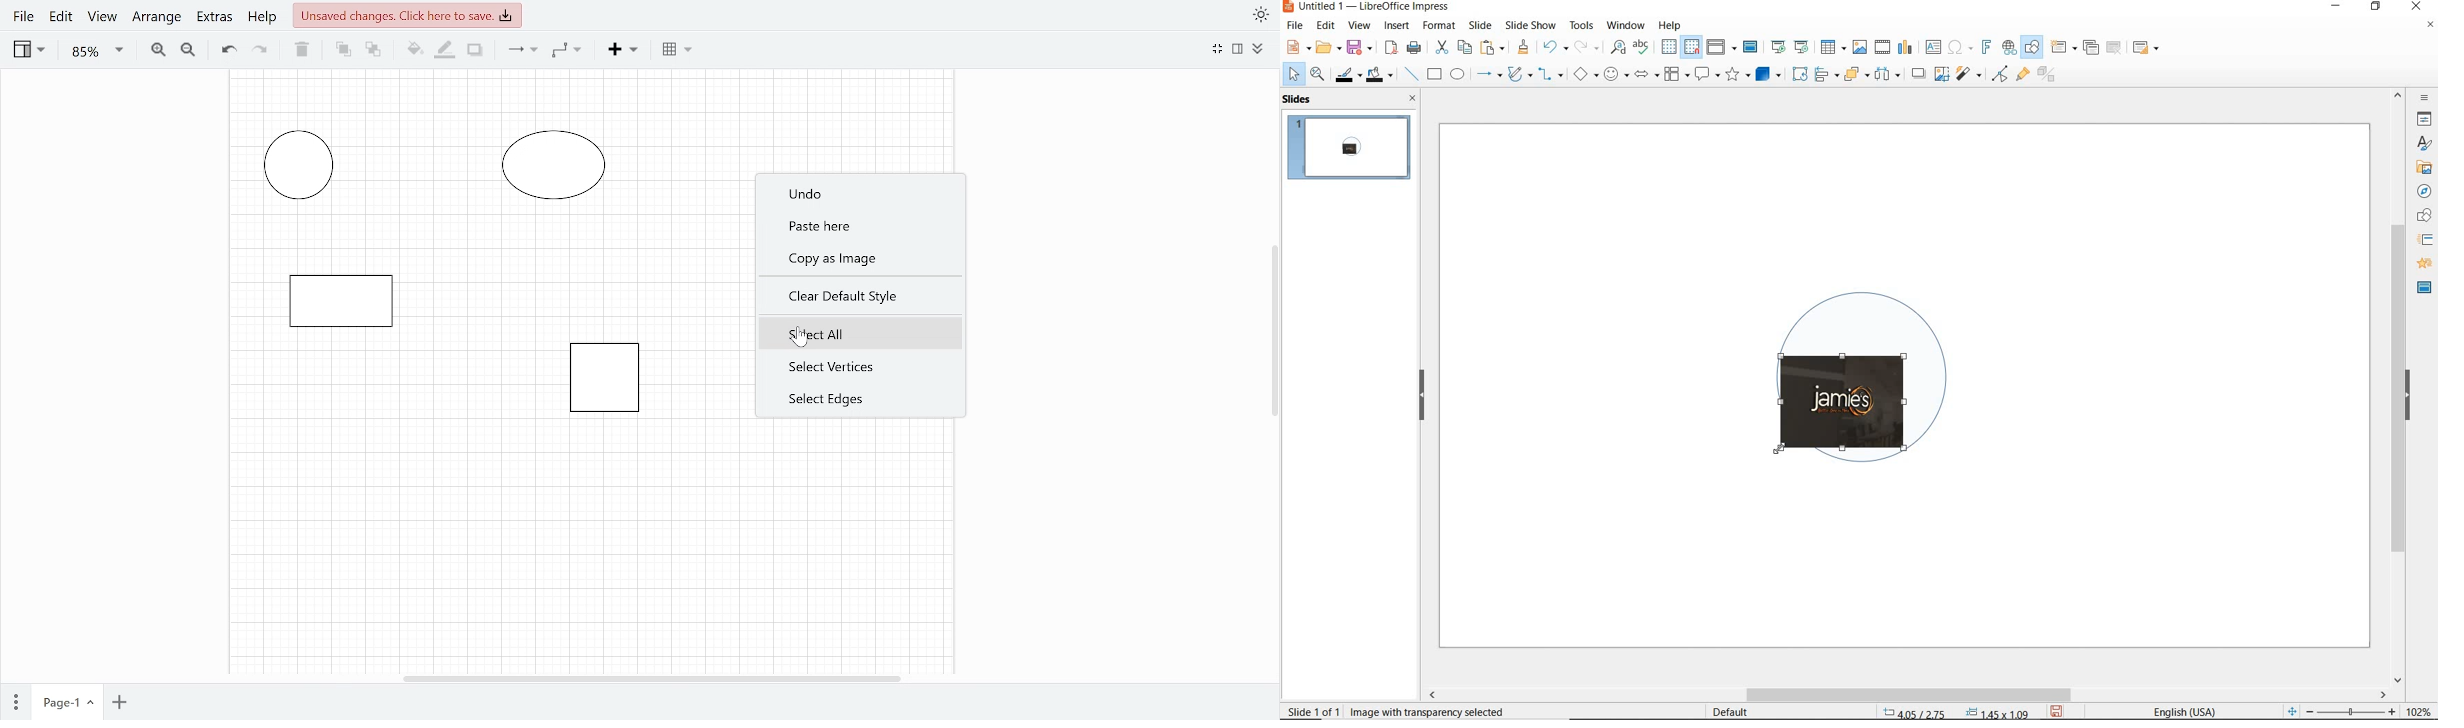 The width and height of the screenshot is (2464, 728). What do you see at coordinates (1676, 75) in the screenshot?
I see `flowchart` at bounding box center [1676, 75].